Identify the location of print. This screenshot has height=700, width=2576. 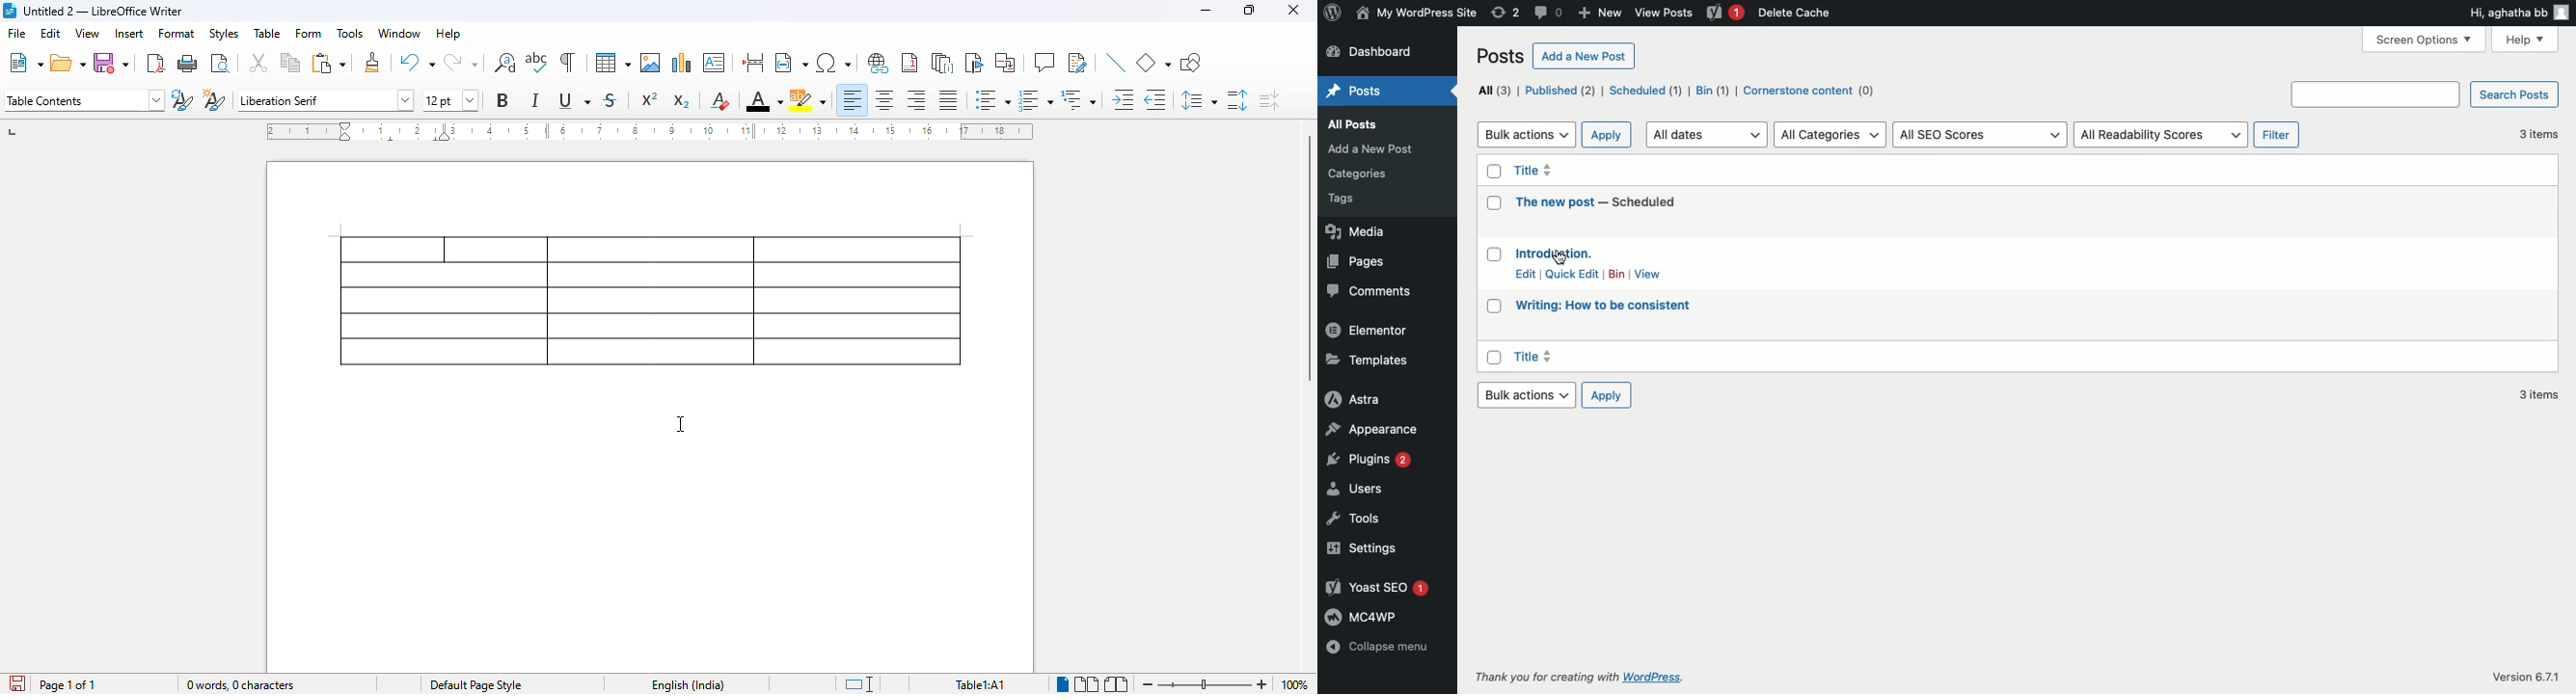
(187, 64).